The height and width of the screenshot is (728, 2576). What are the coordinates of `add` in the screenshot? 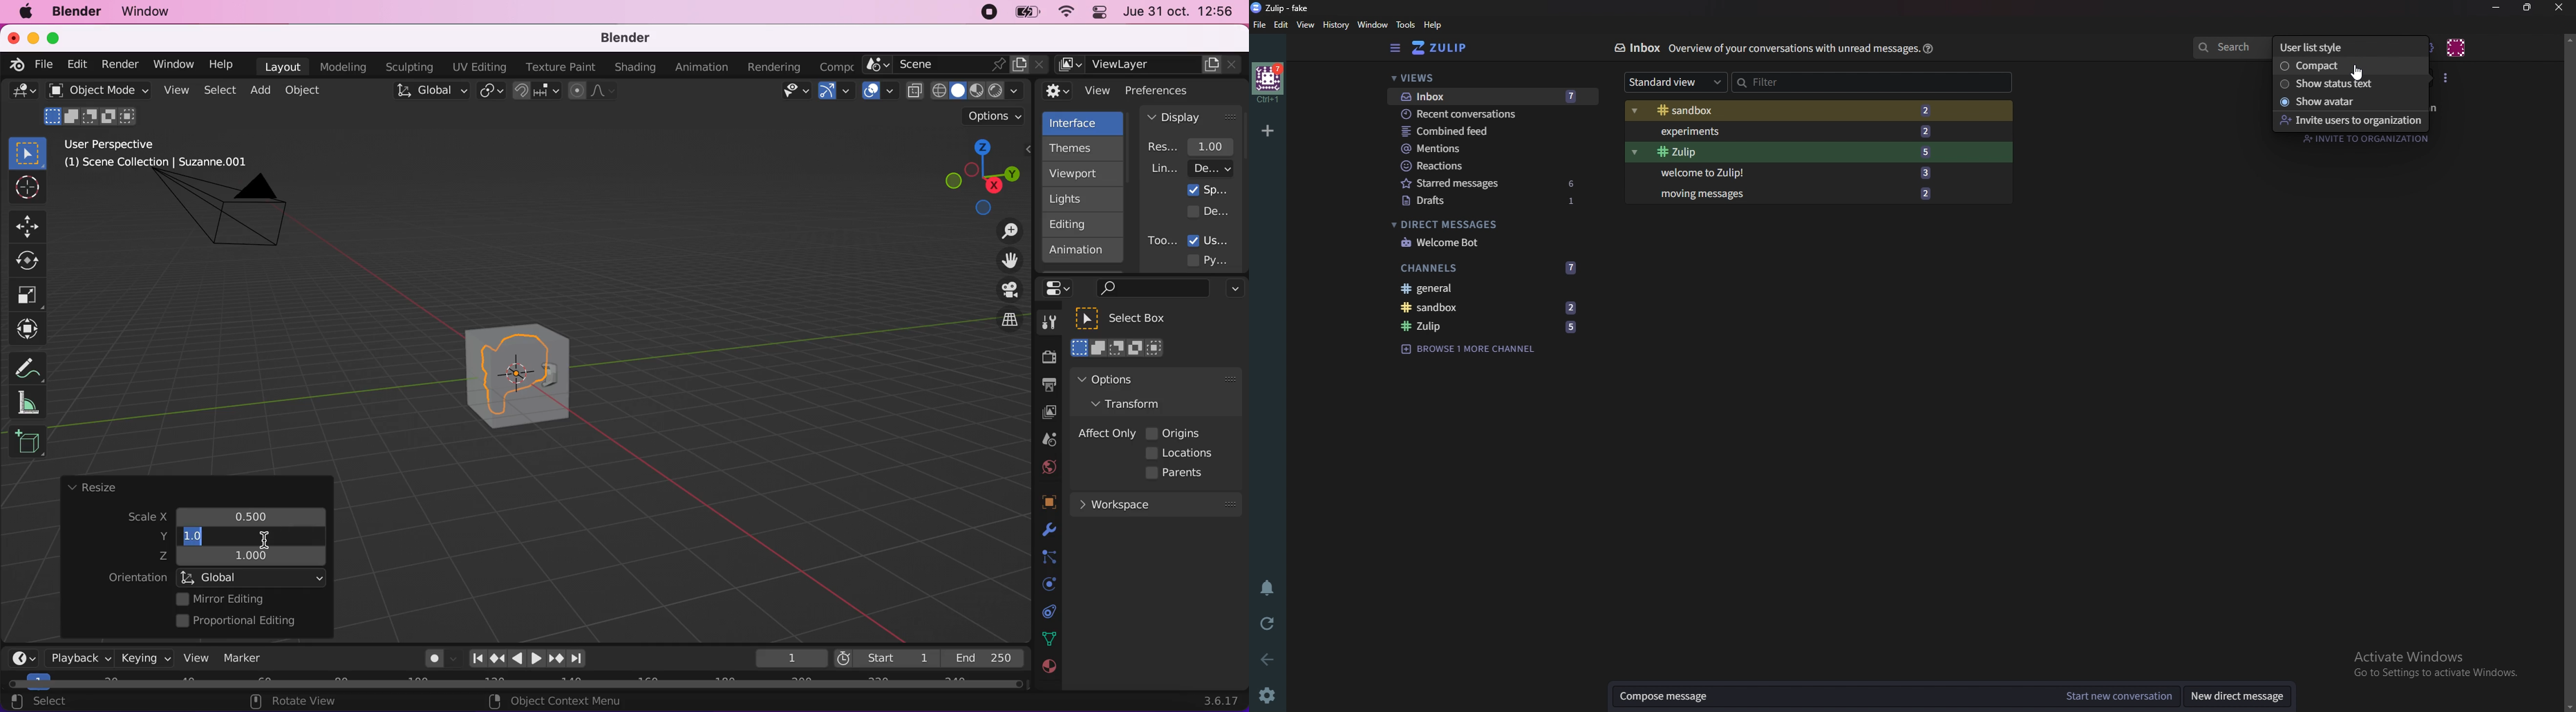 It's located at (259, 90).